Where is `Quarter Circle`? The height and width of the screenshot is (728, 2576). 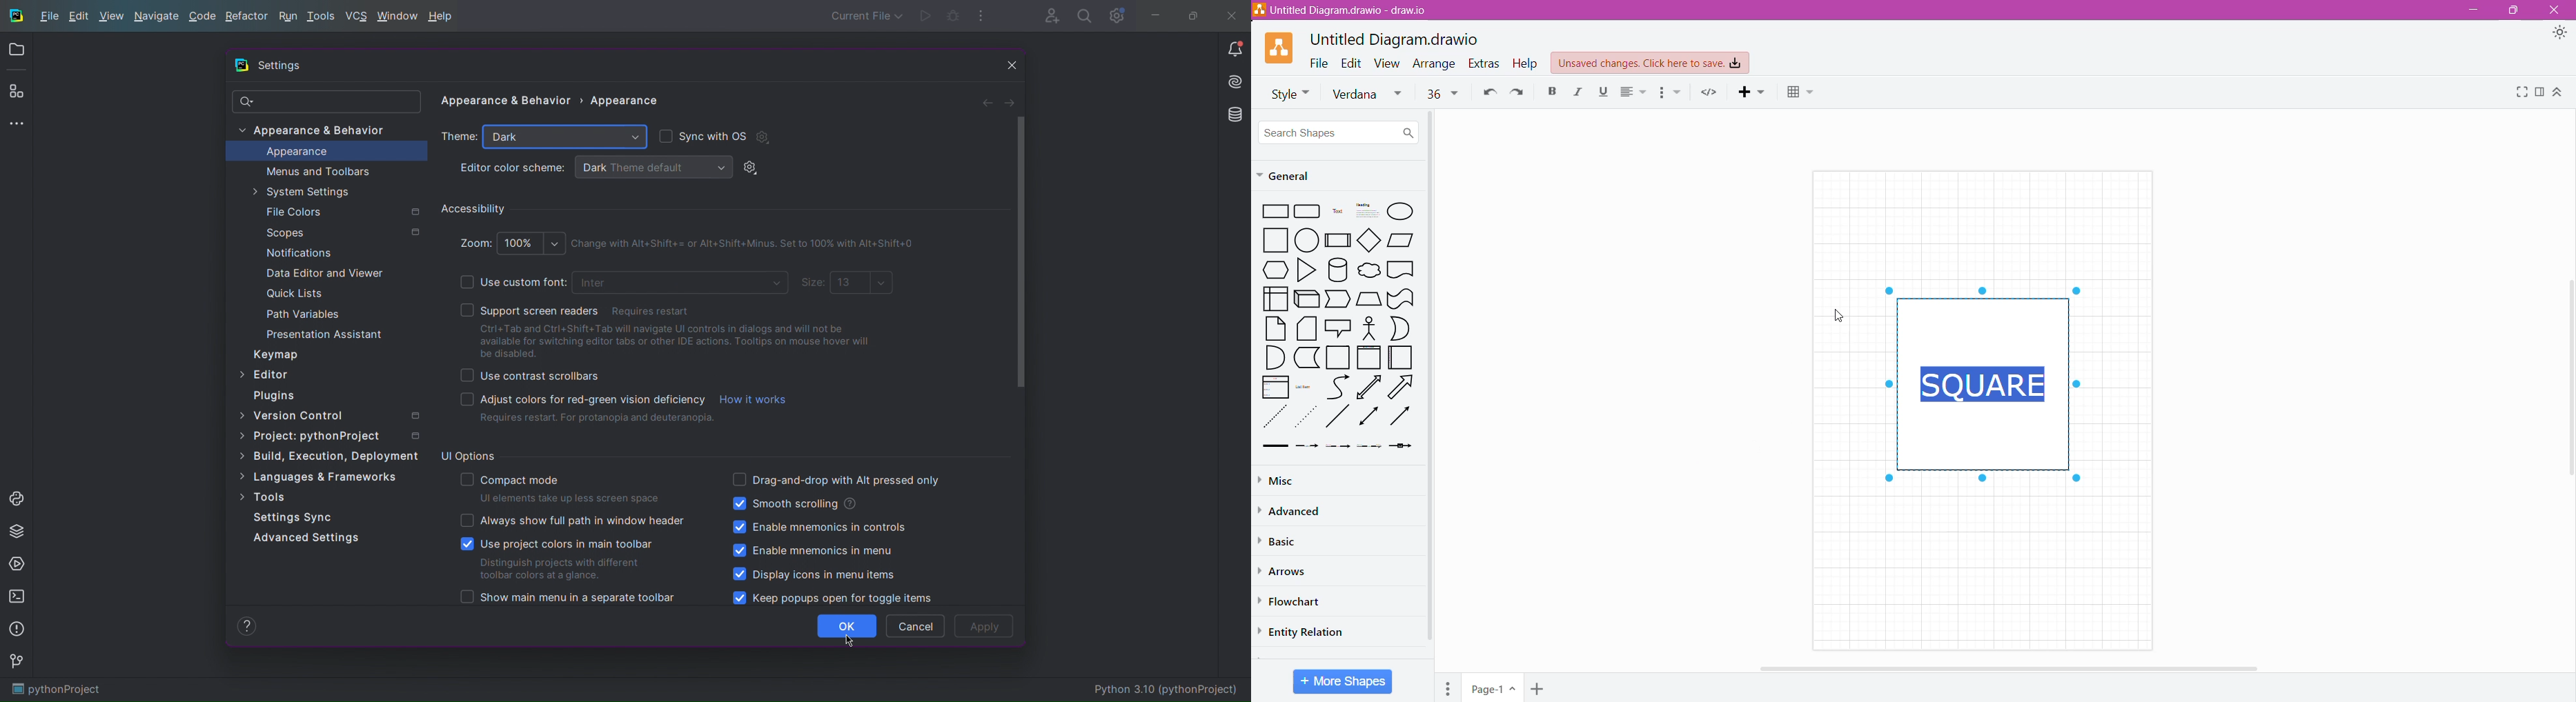 Quarter Circle is located at coordinates (1270, 358).